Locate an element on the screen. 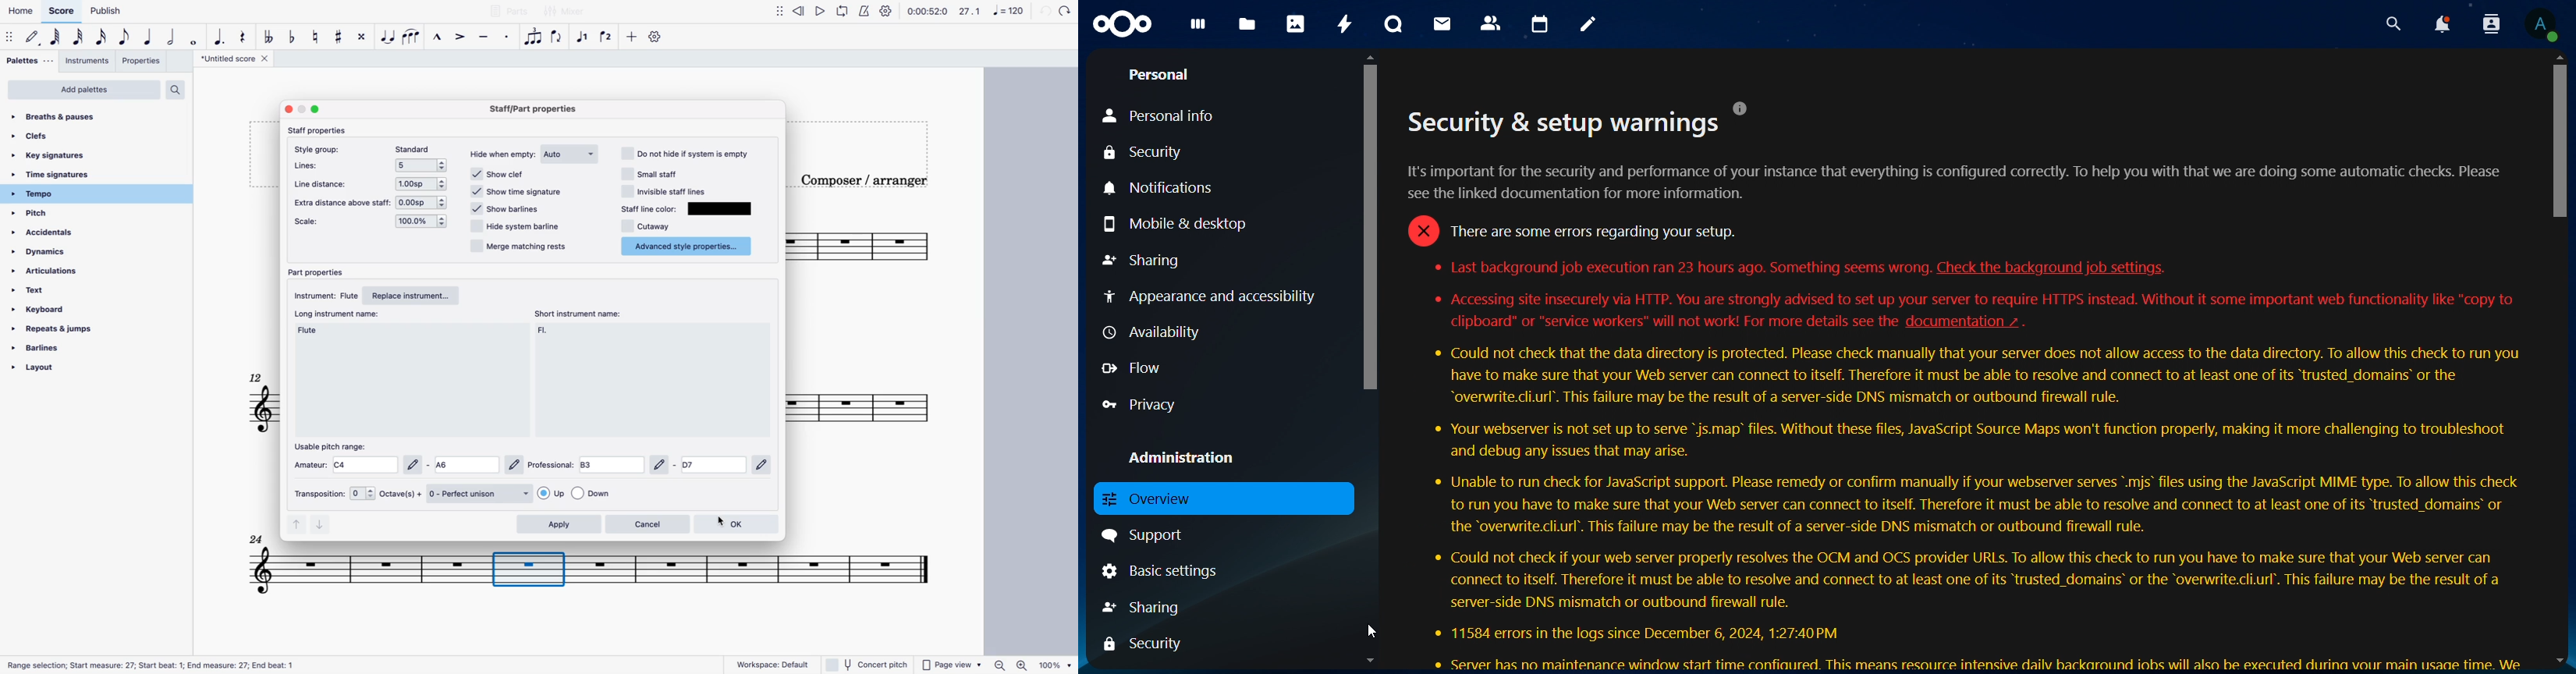 This screenshot has height=700, width=2576. 32nd note is located at coordinates (79, 38).